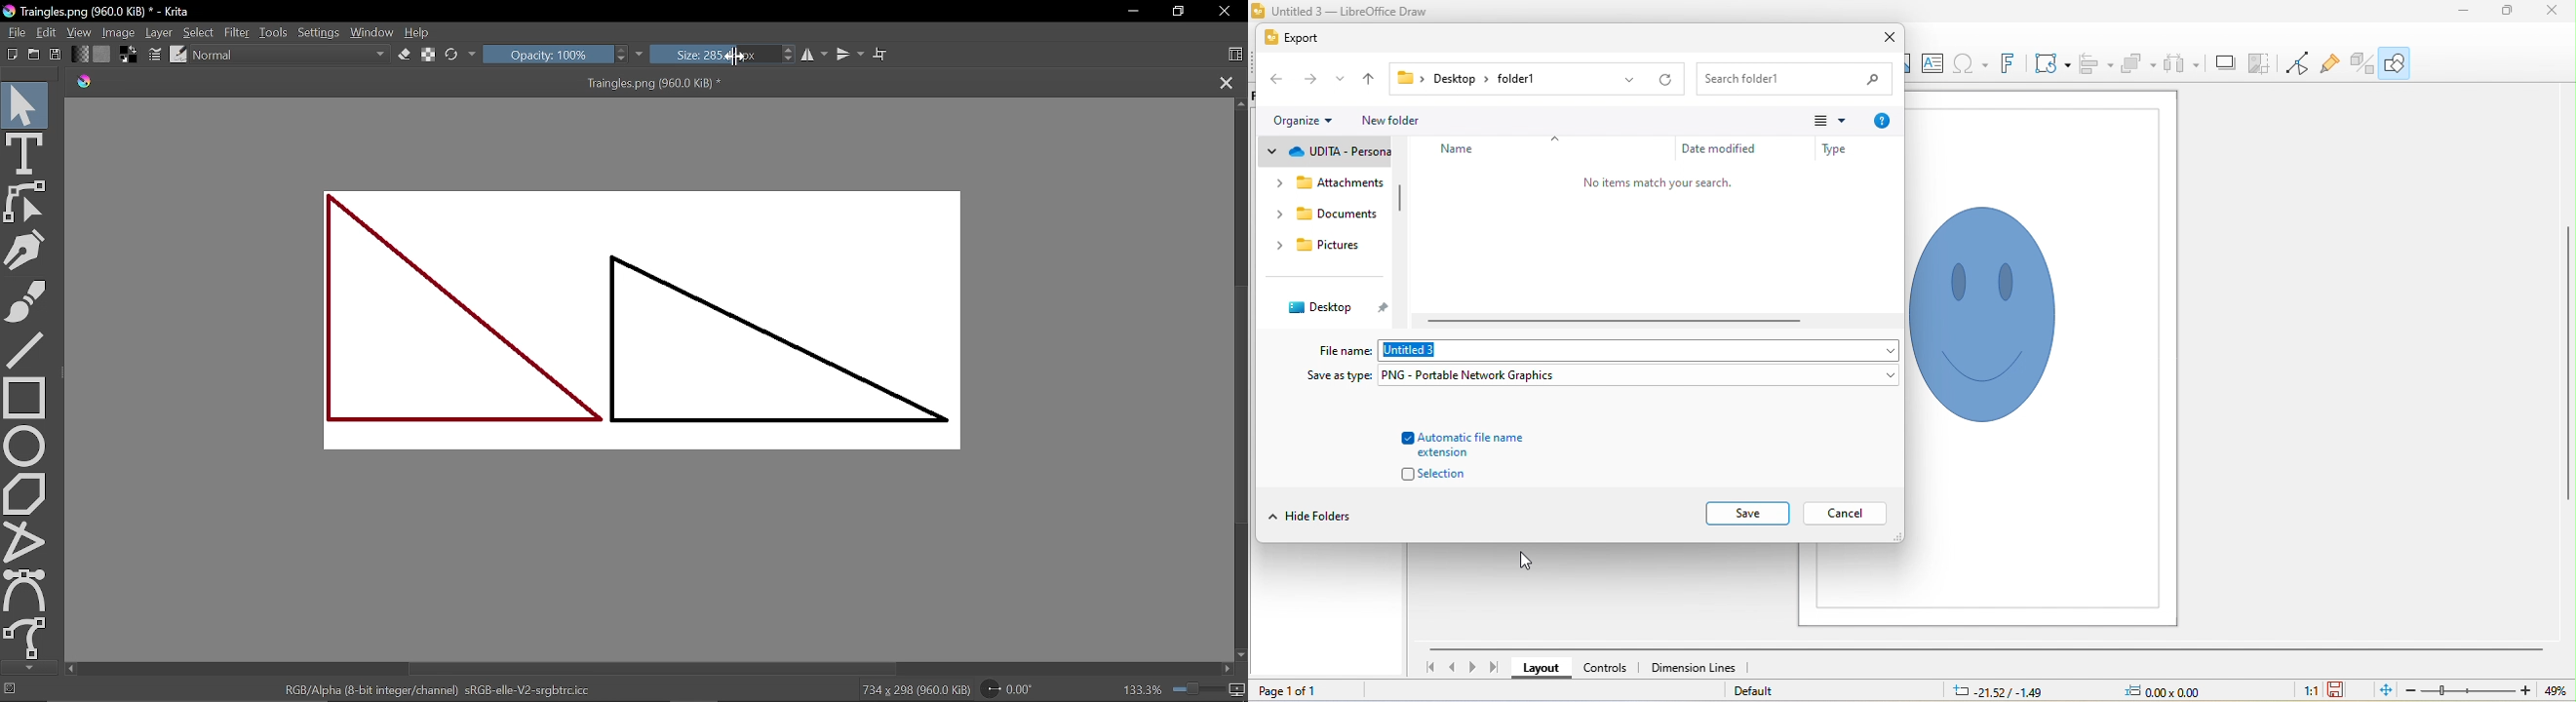 The width and height of the screenshot is (2576, 728). Describe the element at coordinates (1441, 350) in the screenshot. I see `file name: untitled3` at that location.